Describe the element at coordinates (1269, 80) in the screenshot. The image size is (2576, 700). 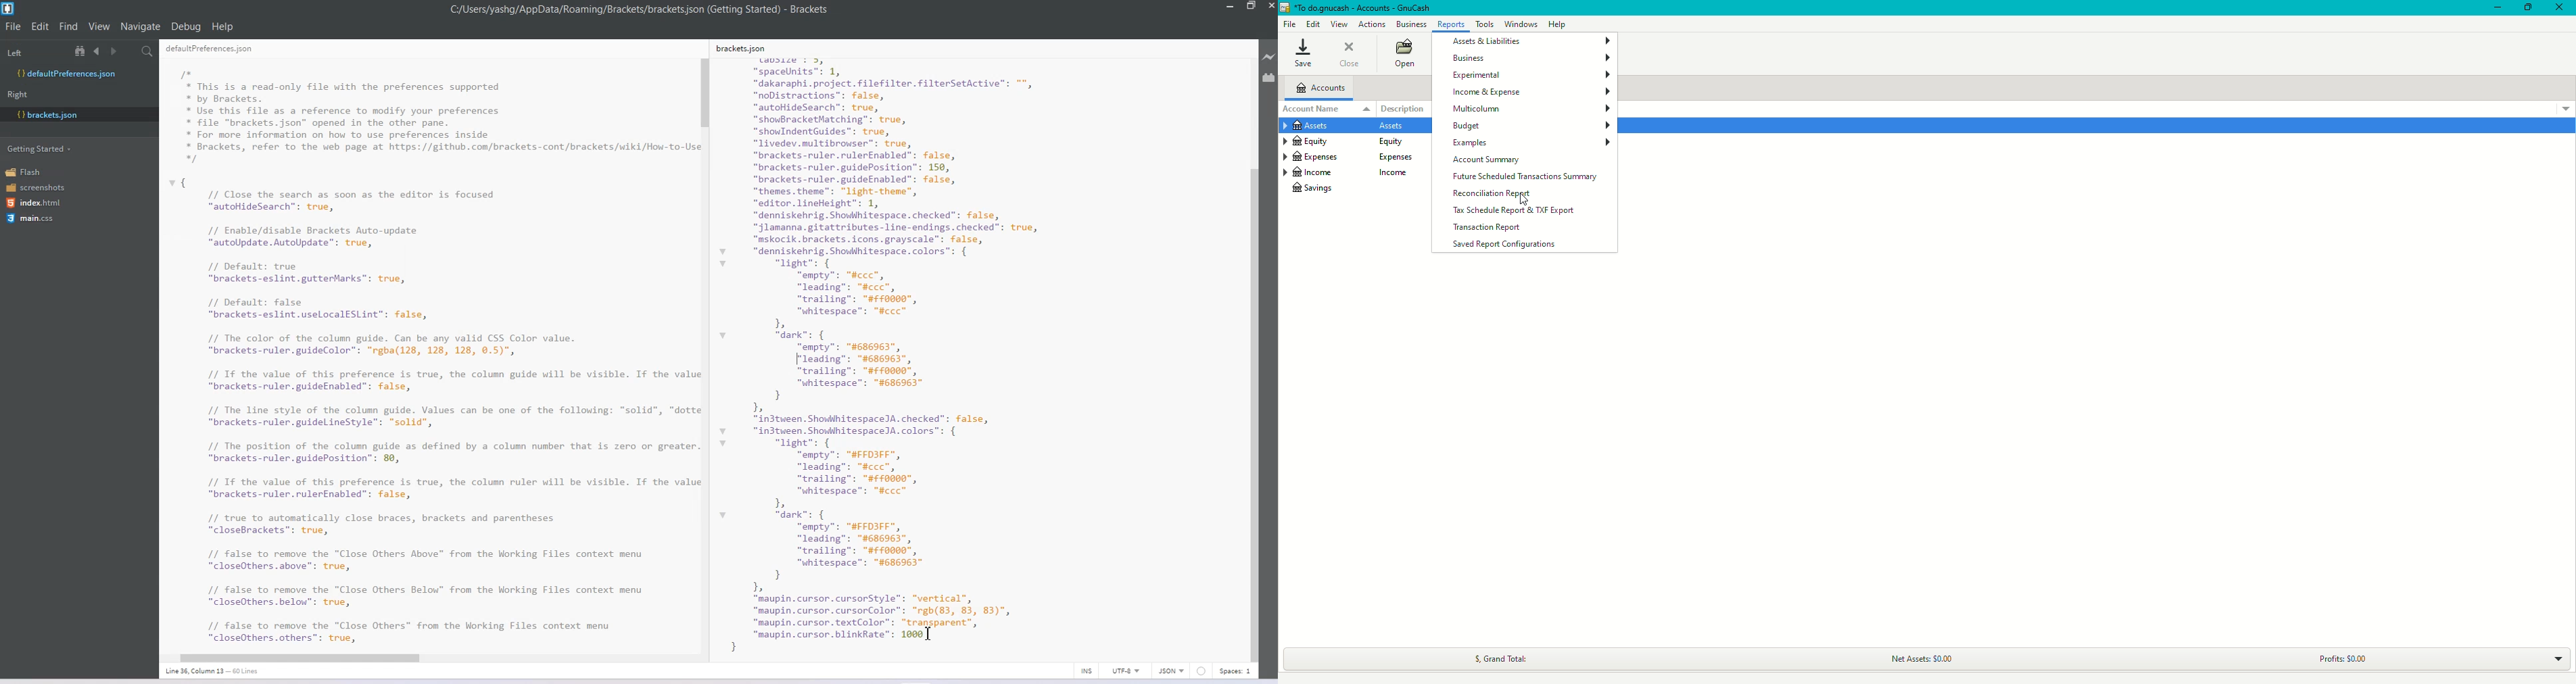
I see `Extension Manager` at that location.